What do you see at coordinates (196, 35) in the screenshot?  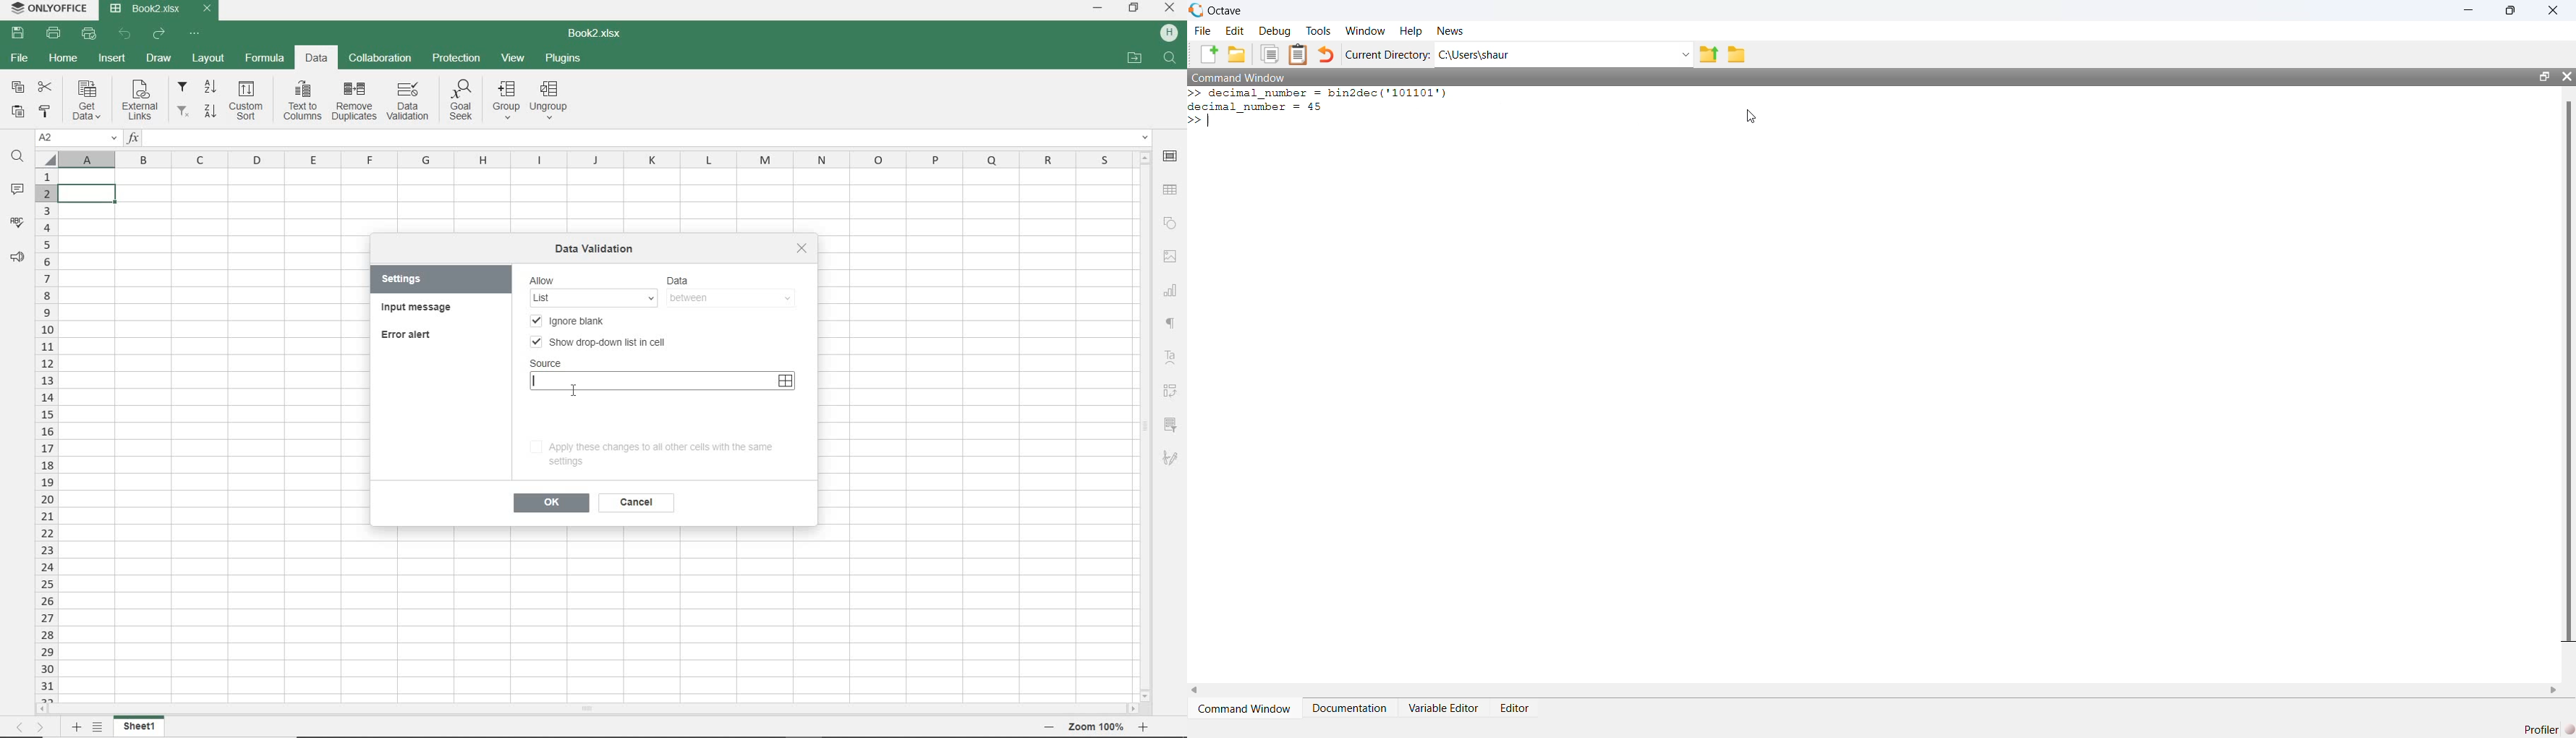 I see `CUSTOMIZE QUICK ACCESS TOOLBAR` at bounding box center [196, 35].